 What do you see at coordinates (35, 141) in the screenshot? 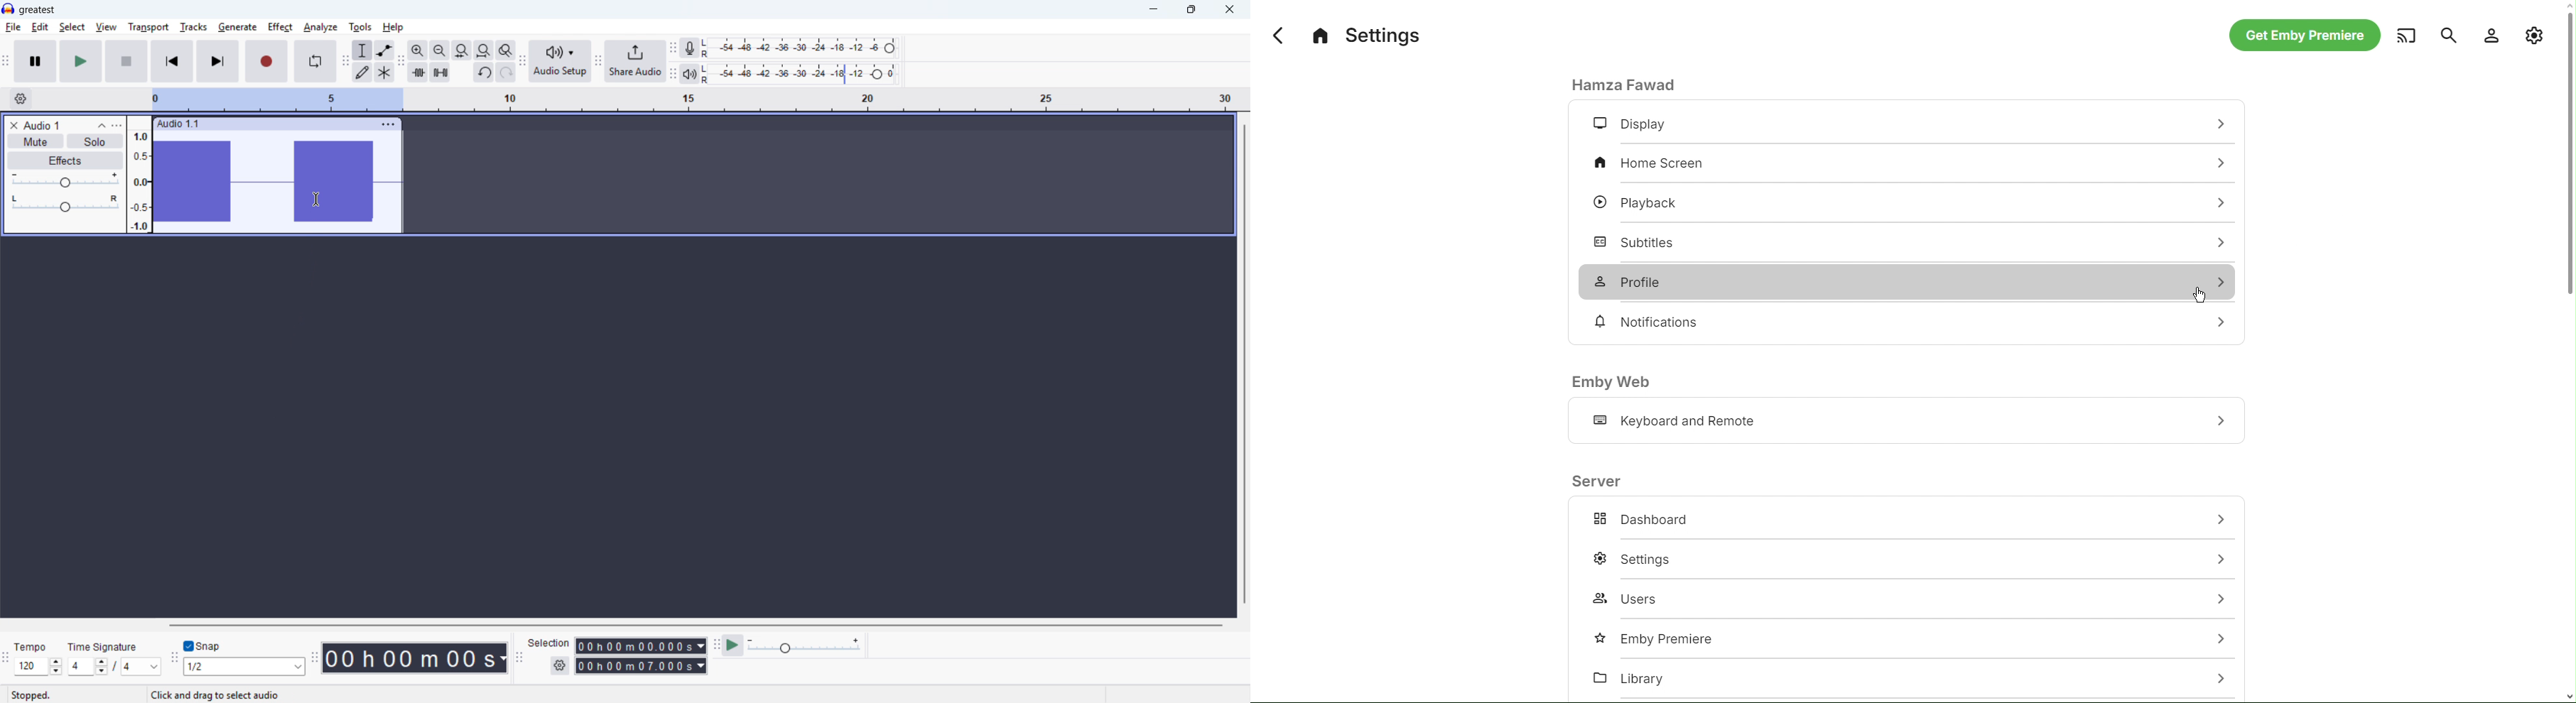
I see `Mute ` at bounding box center [35, 141].